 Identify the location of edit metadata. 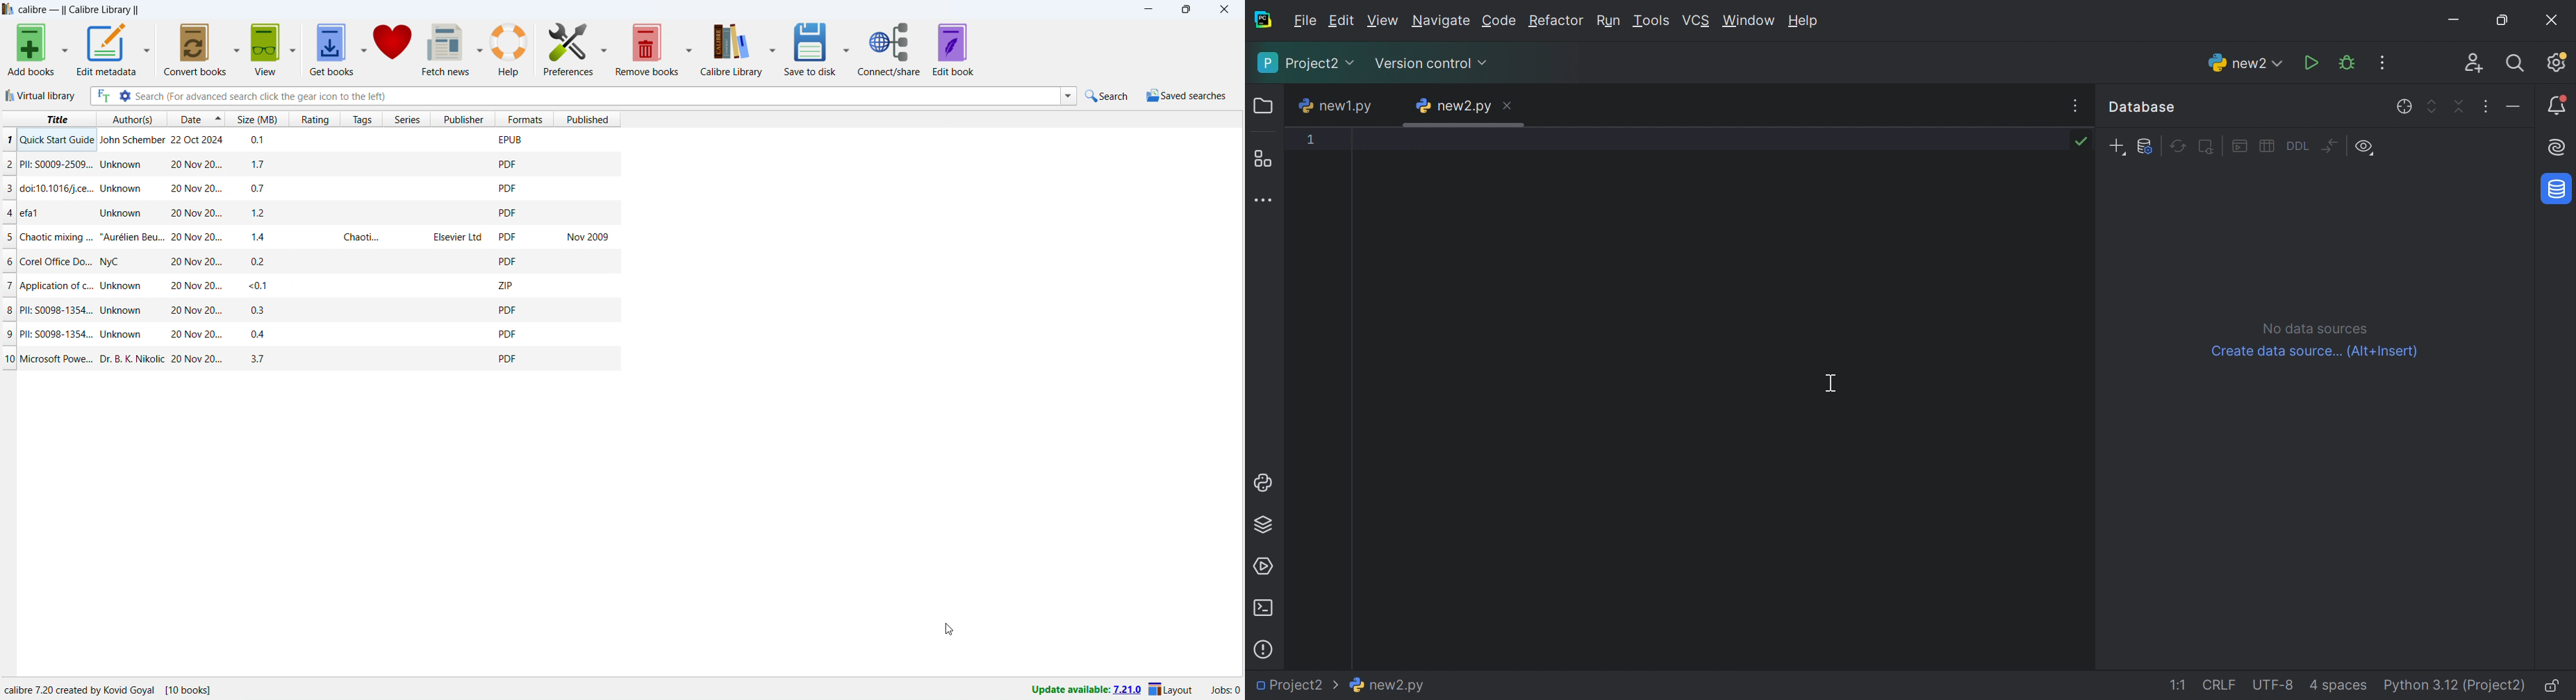
(107, 49).